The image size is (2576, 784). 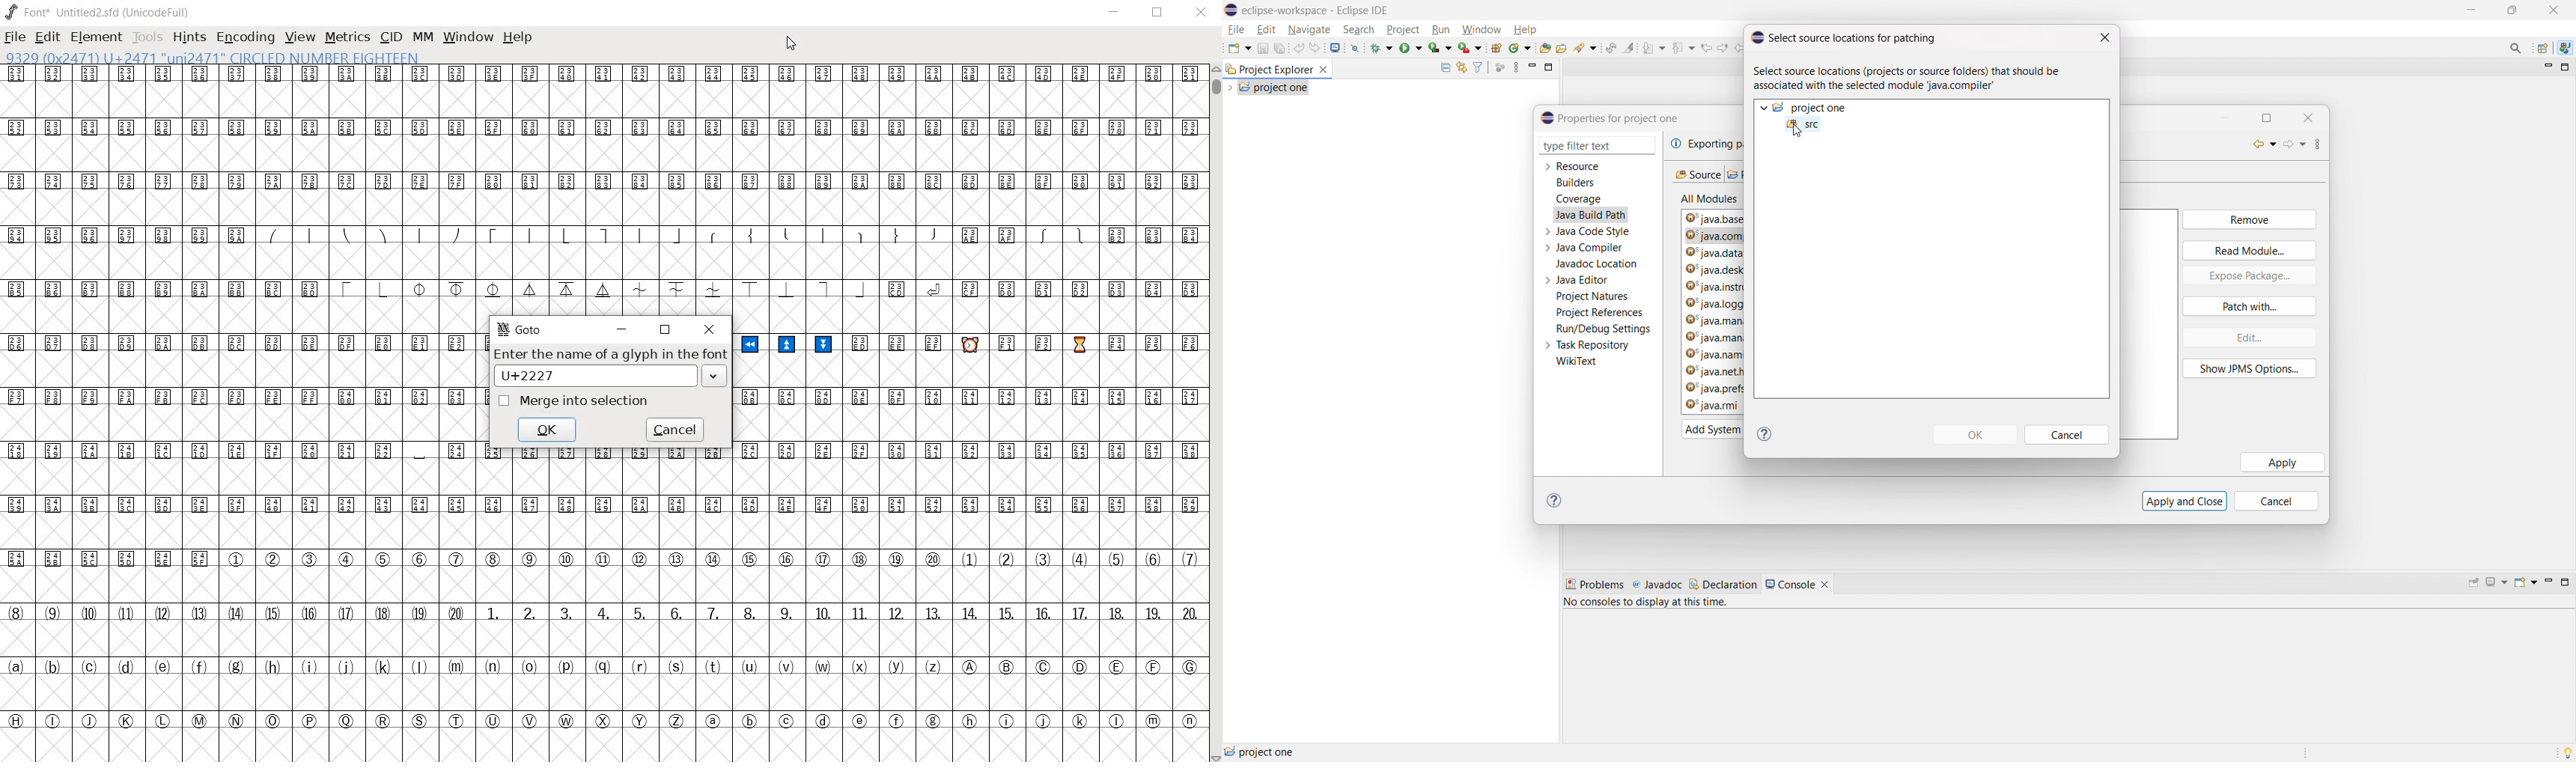 I want to click on project references, so click(x=1599, y=312).